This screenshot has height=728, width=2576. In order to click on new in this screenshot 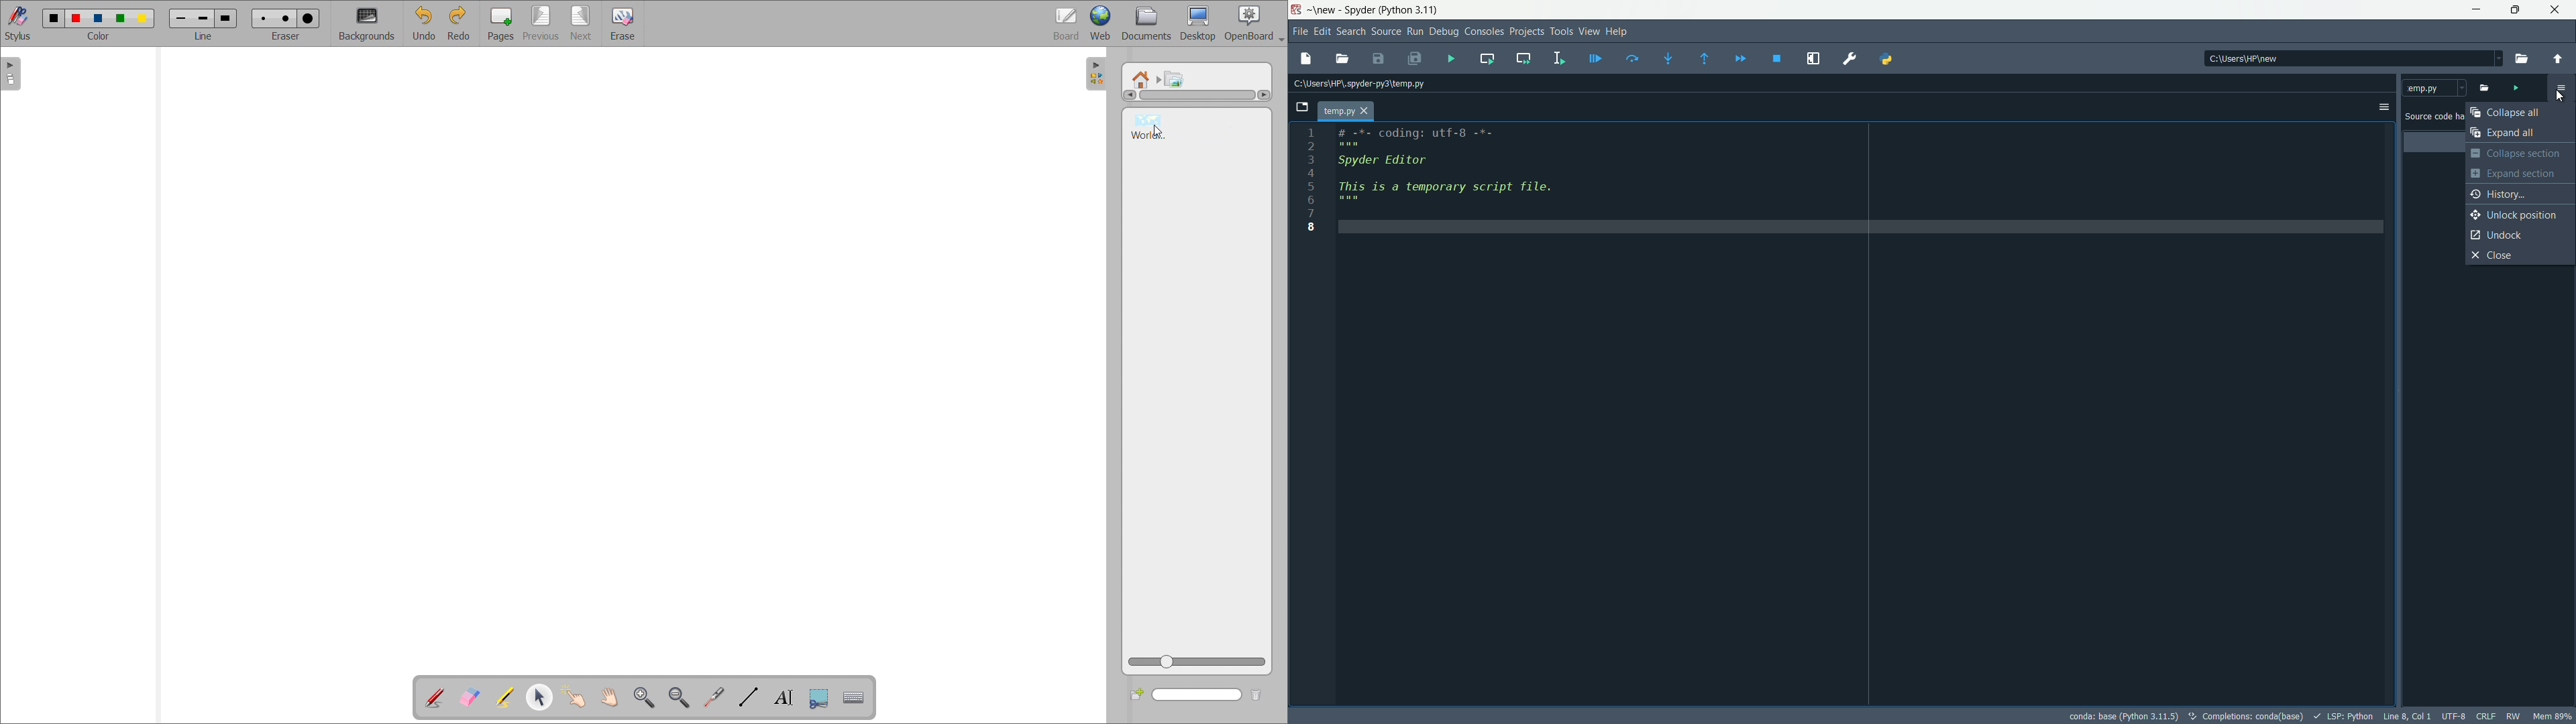, I will do `click(1323, 13)`.